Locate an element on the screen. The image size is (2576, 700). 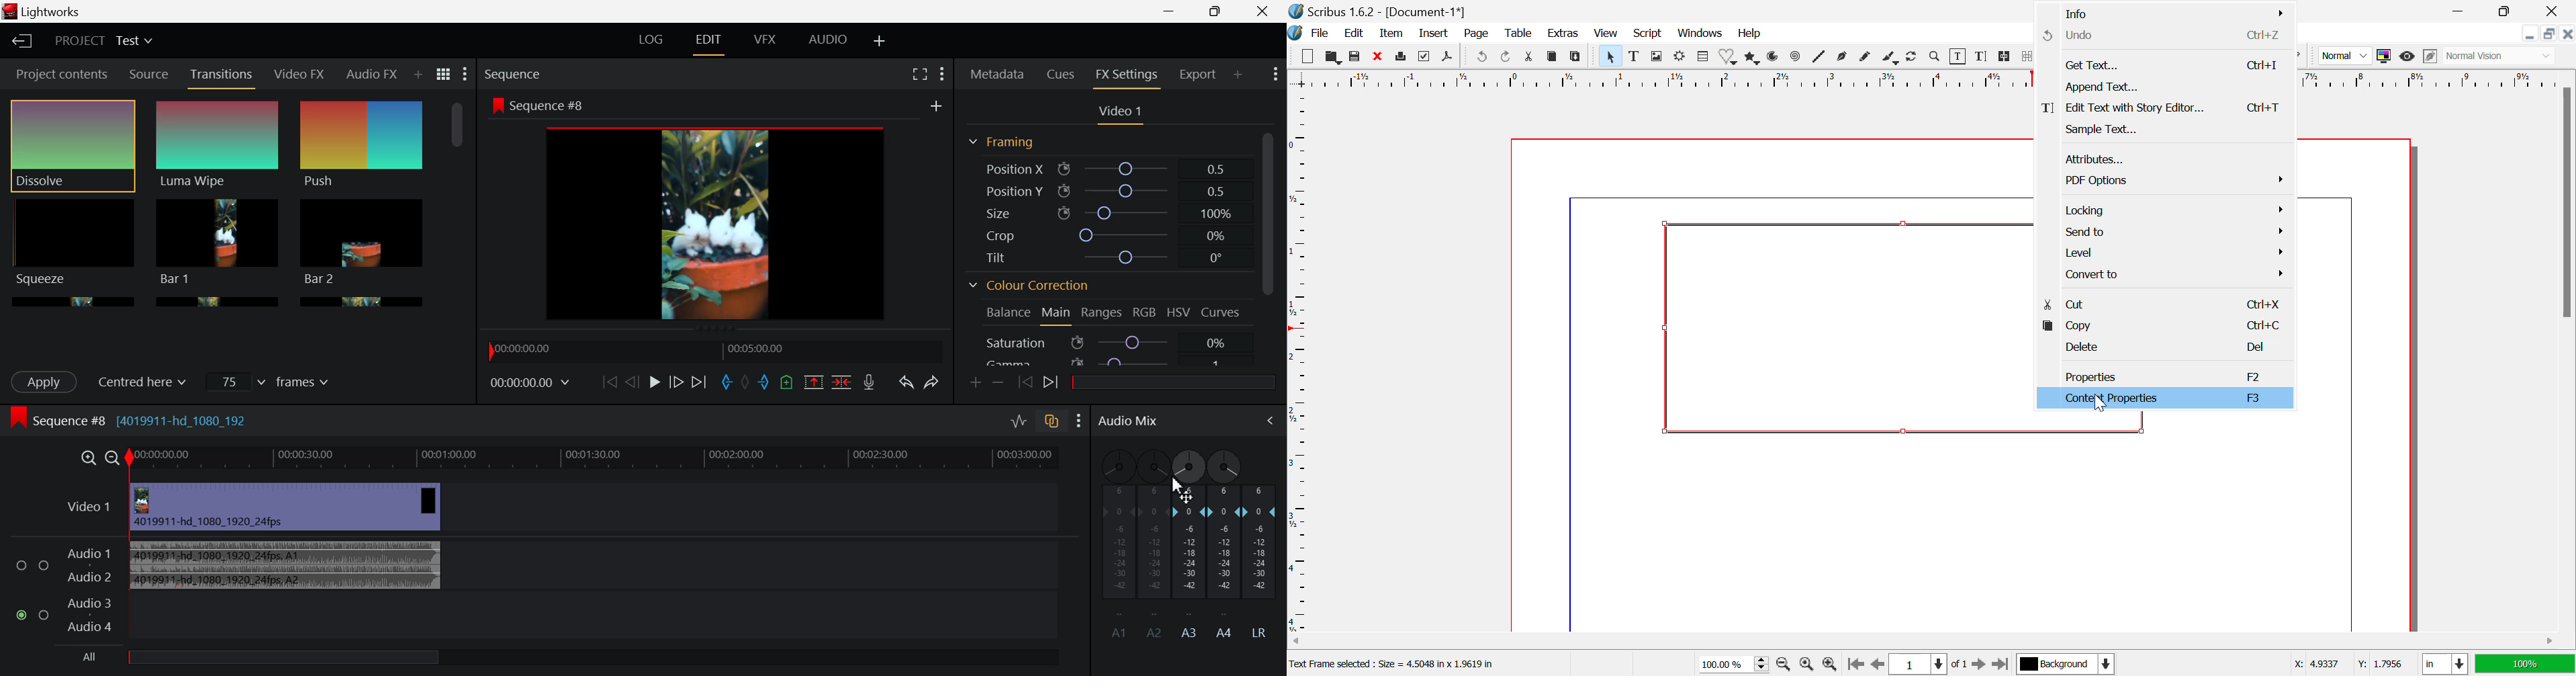
Tilt is located at coordinates (1106, 259).